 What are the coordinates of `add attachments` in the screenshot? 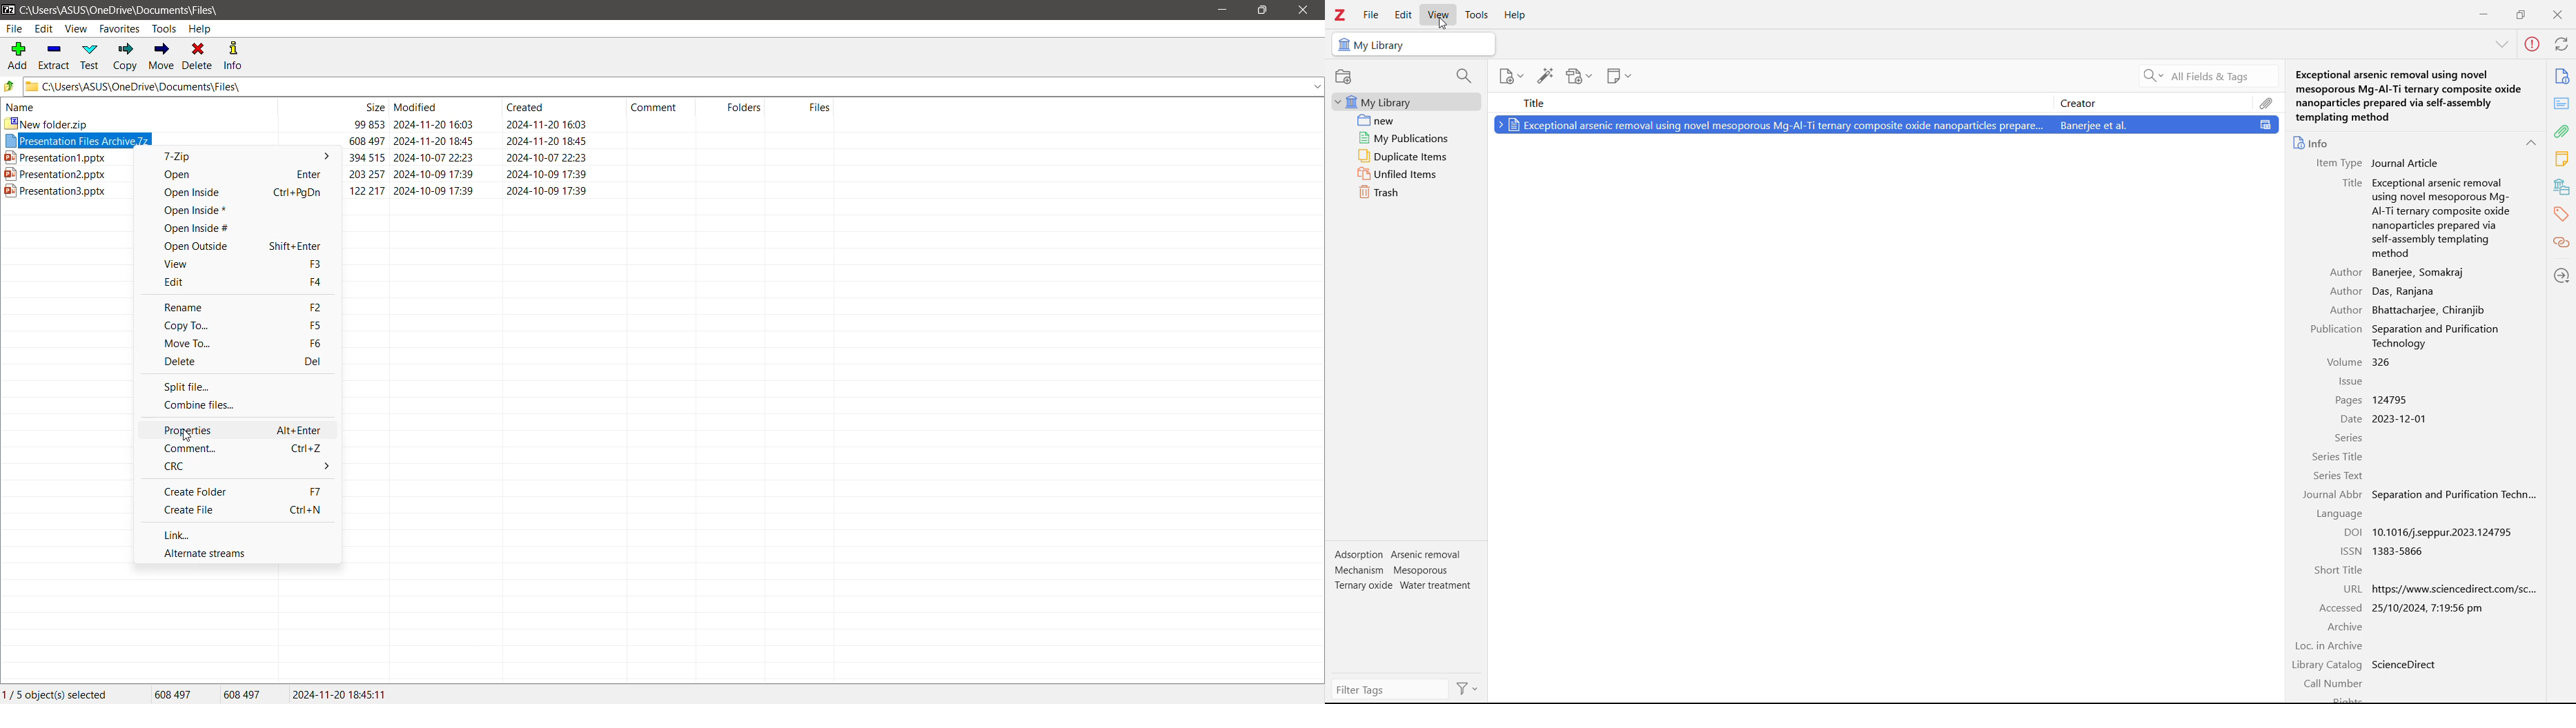 It's located at (1580, 76).